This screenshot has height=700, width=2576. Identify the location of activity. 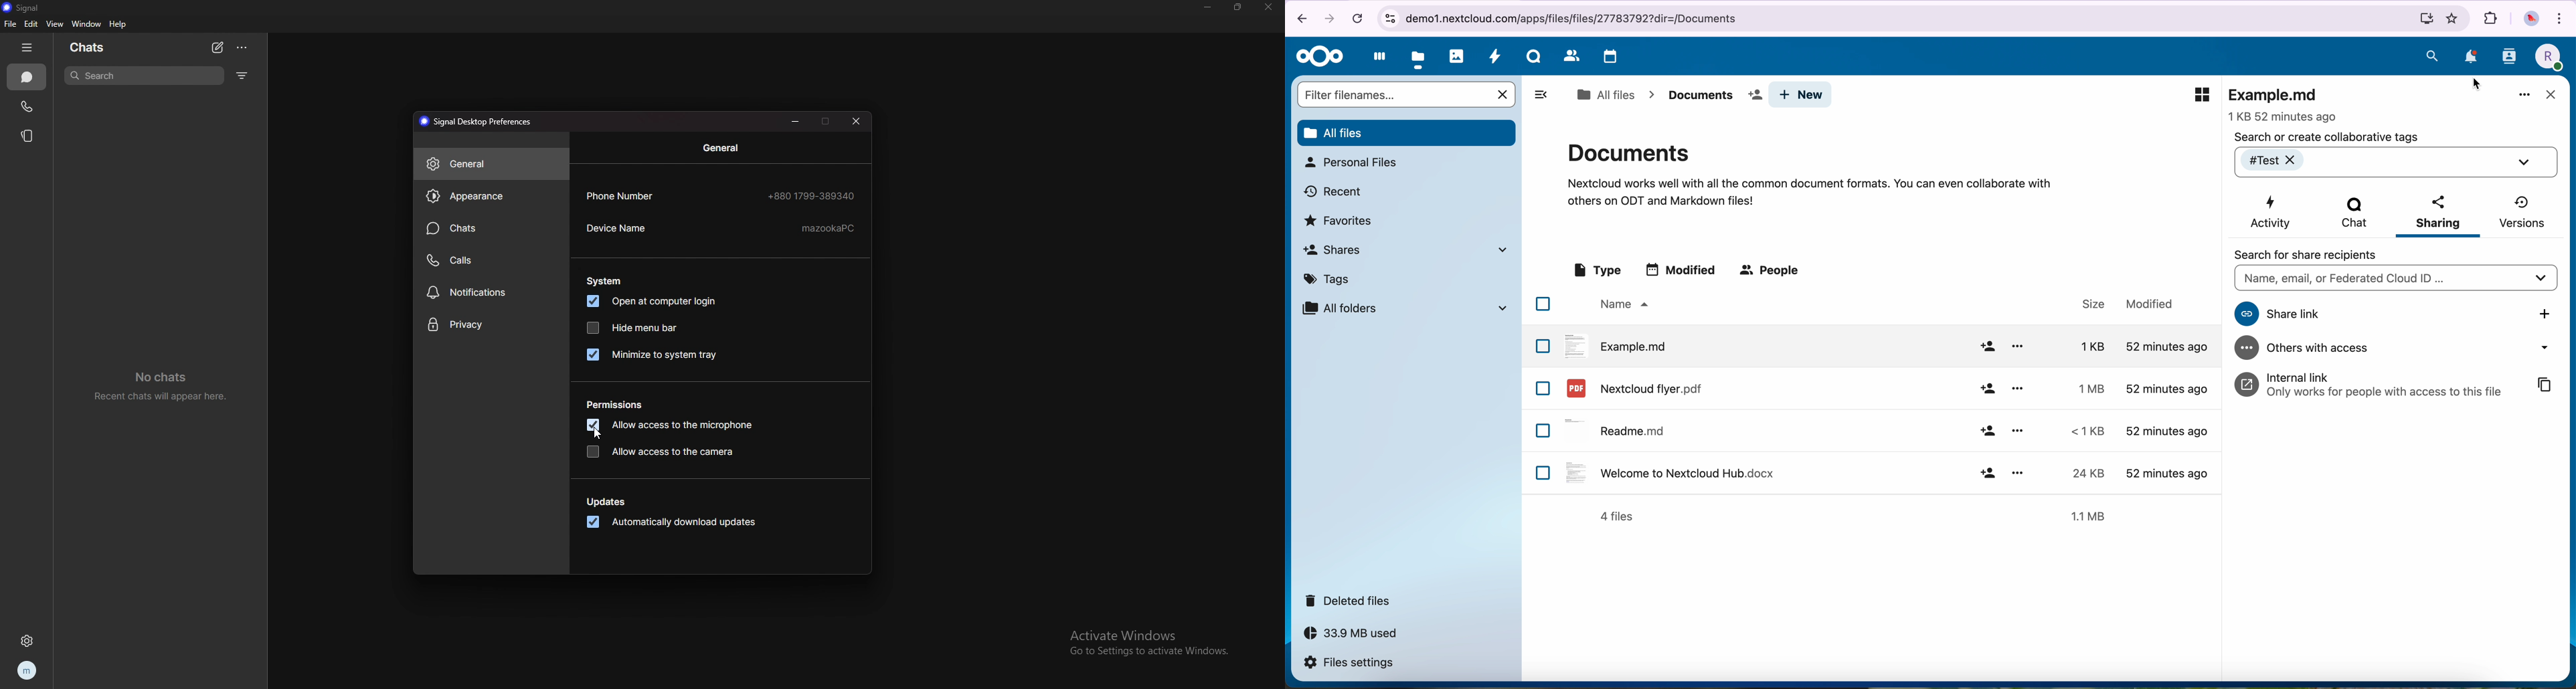
(1496, 59).